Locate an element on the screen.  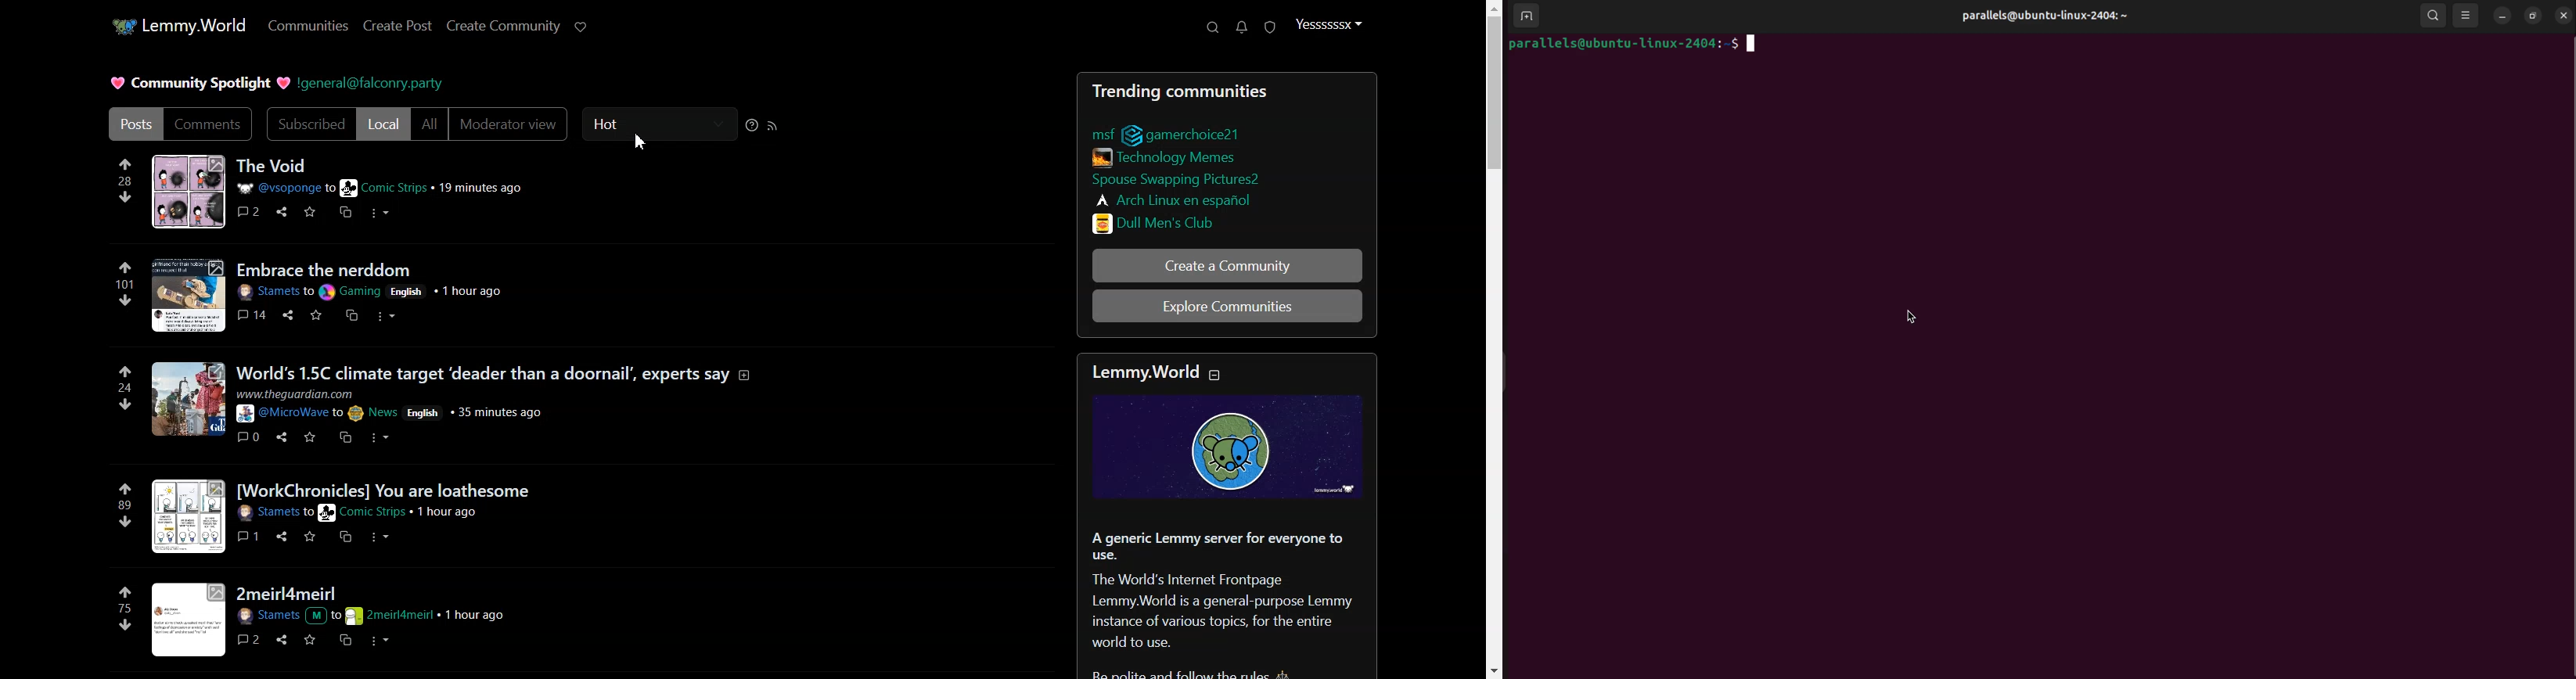
 is located at coordinates (281, 210).